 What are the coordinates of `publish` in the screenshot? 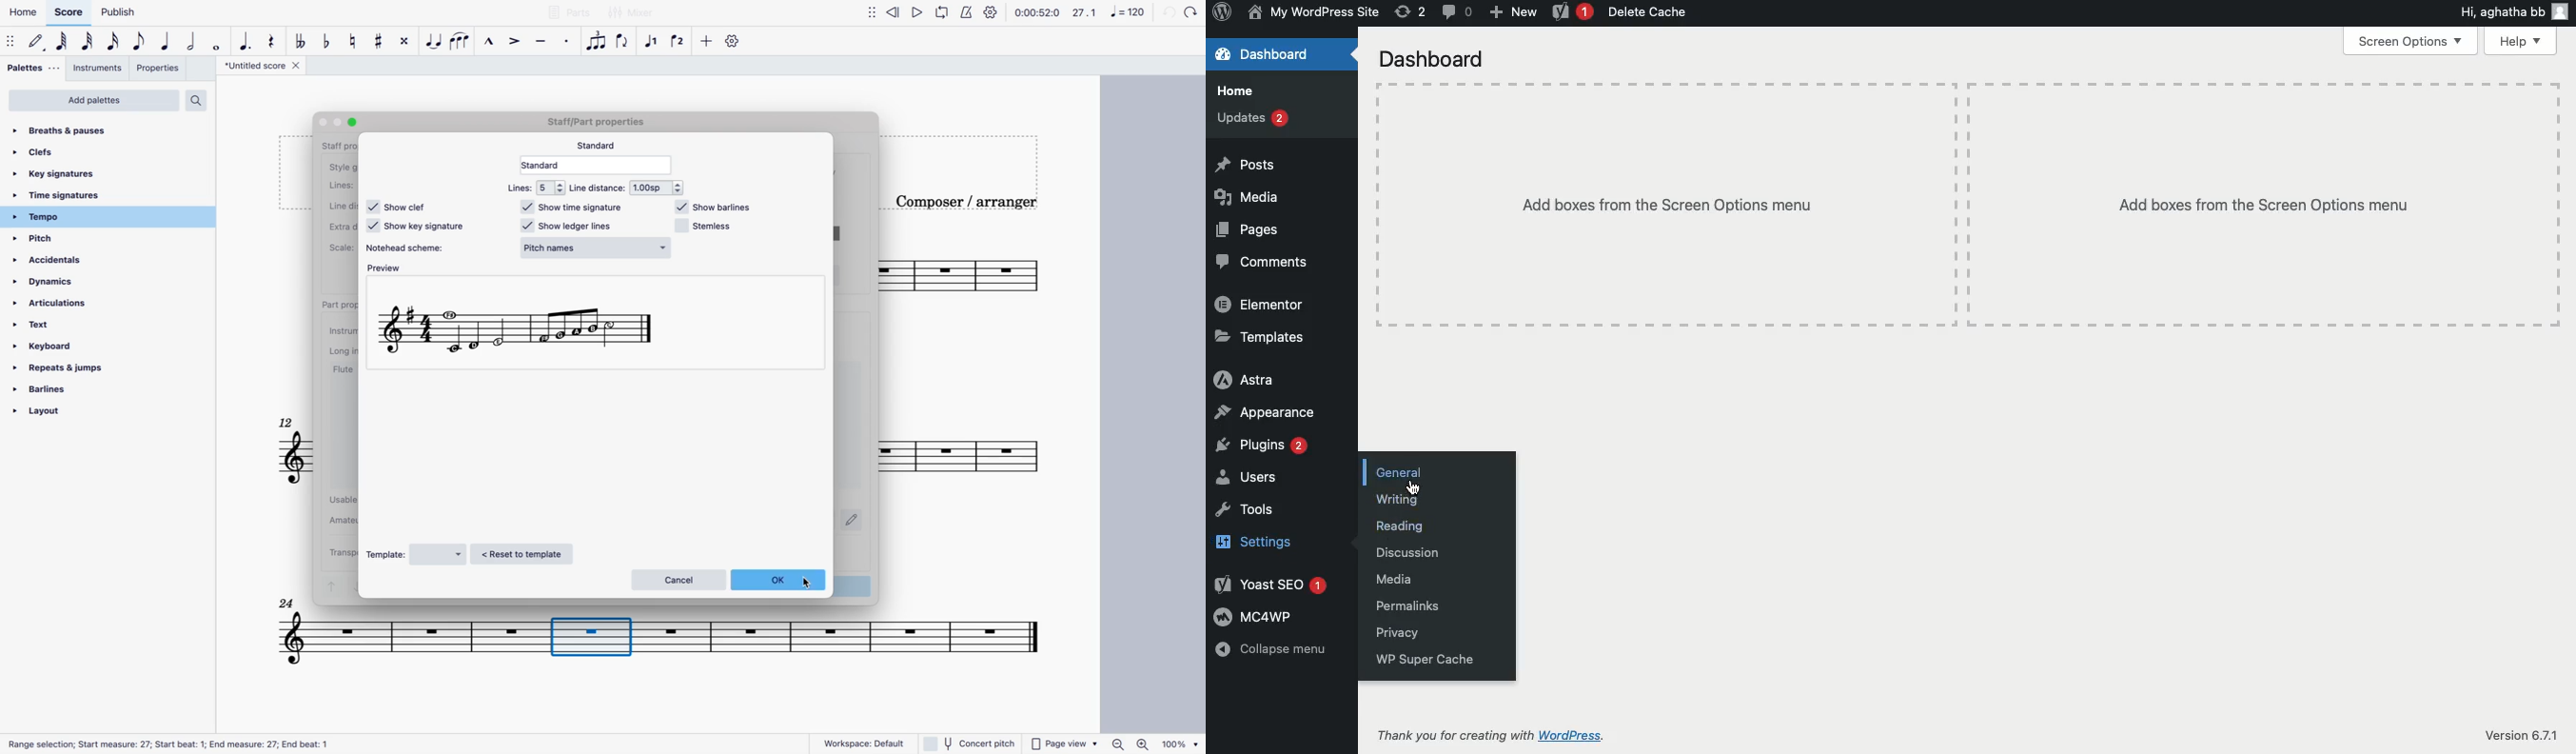 It's located at (117, 14).